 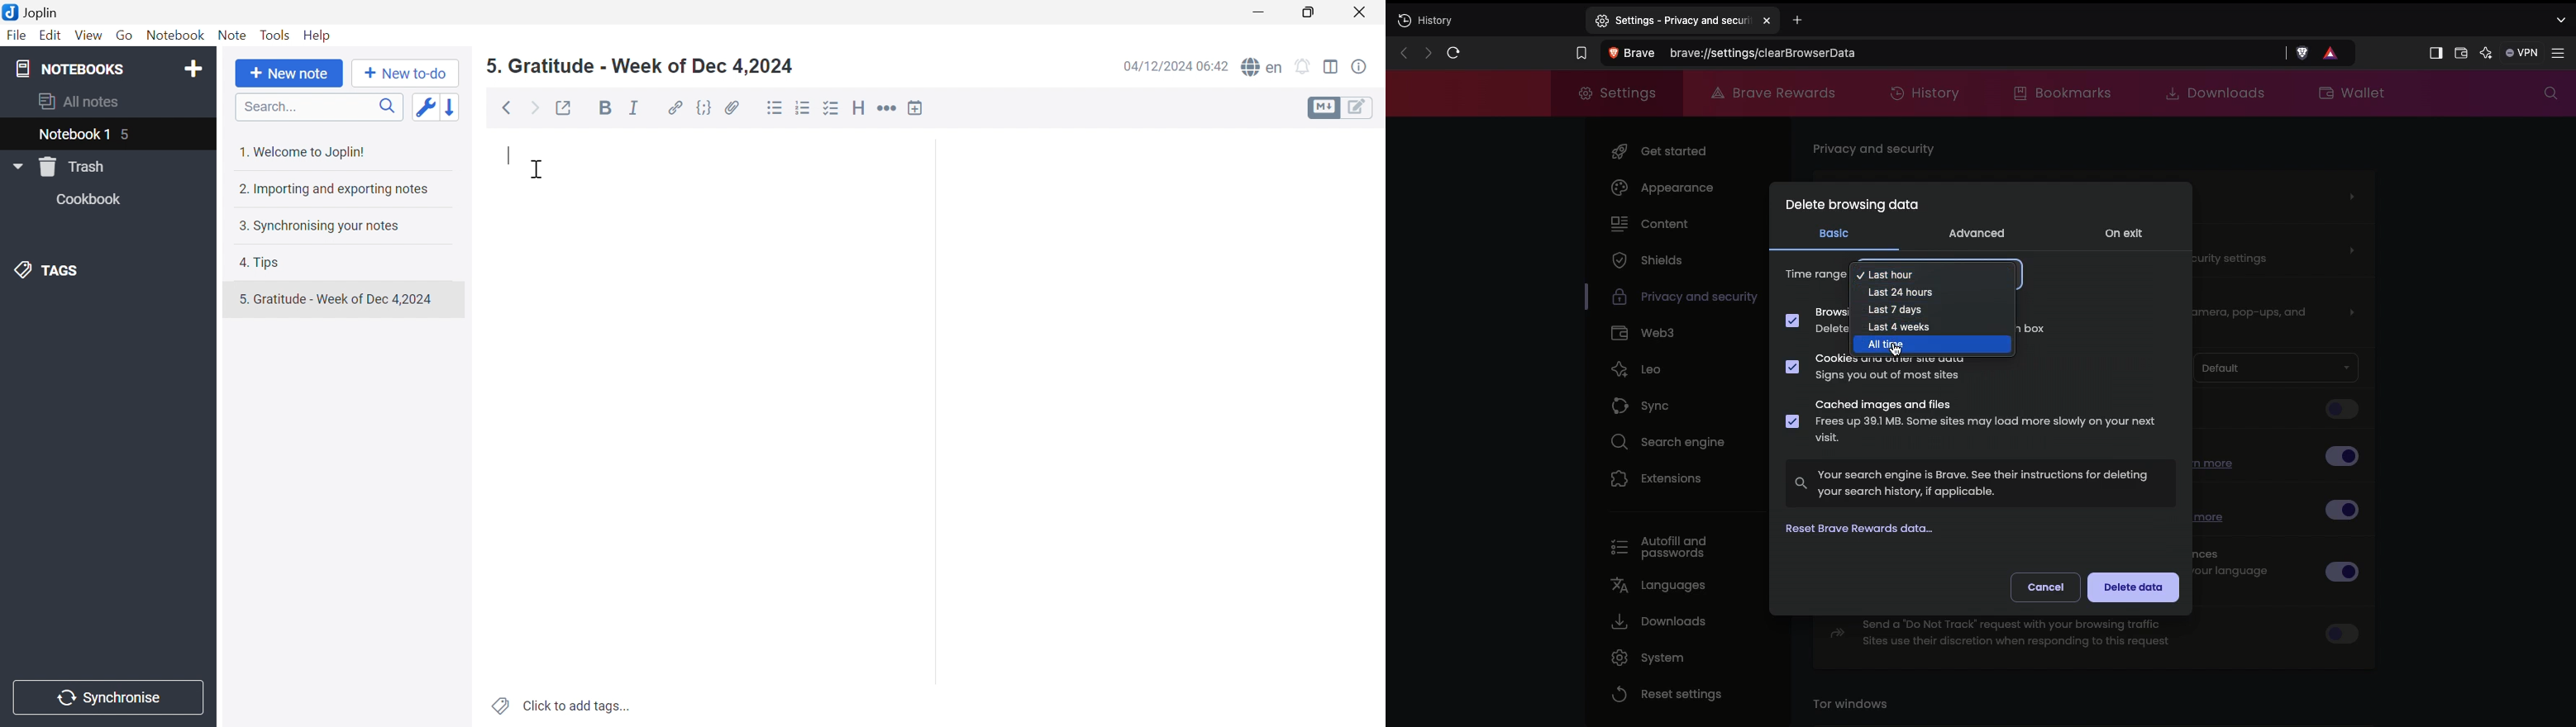 What do you see at coordinates (538, 169) in the screenshot?
I see `Cursor` at bounding box center [538, 169].